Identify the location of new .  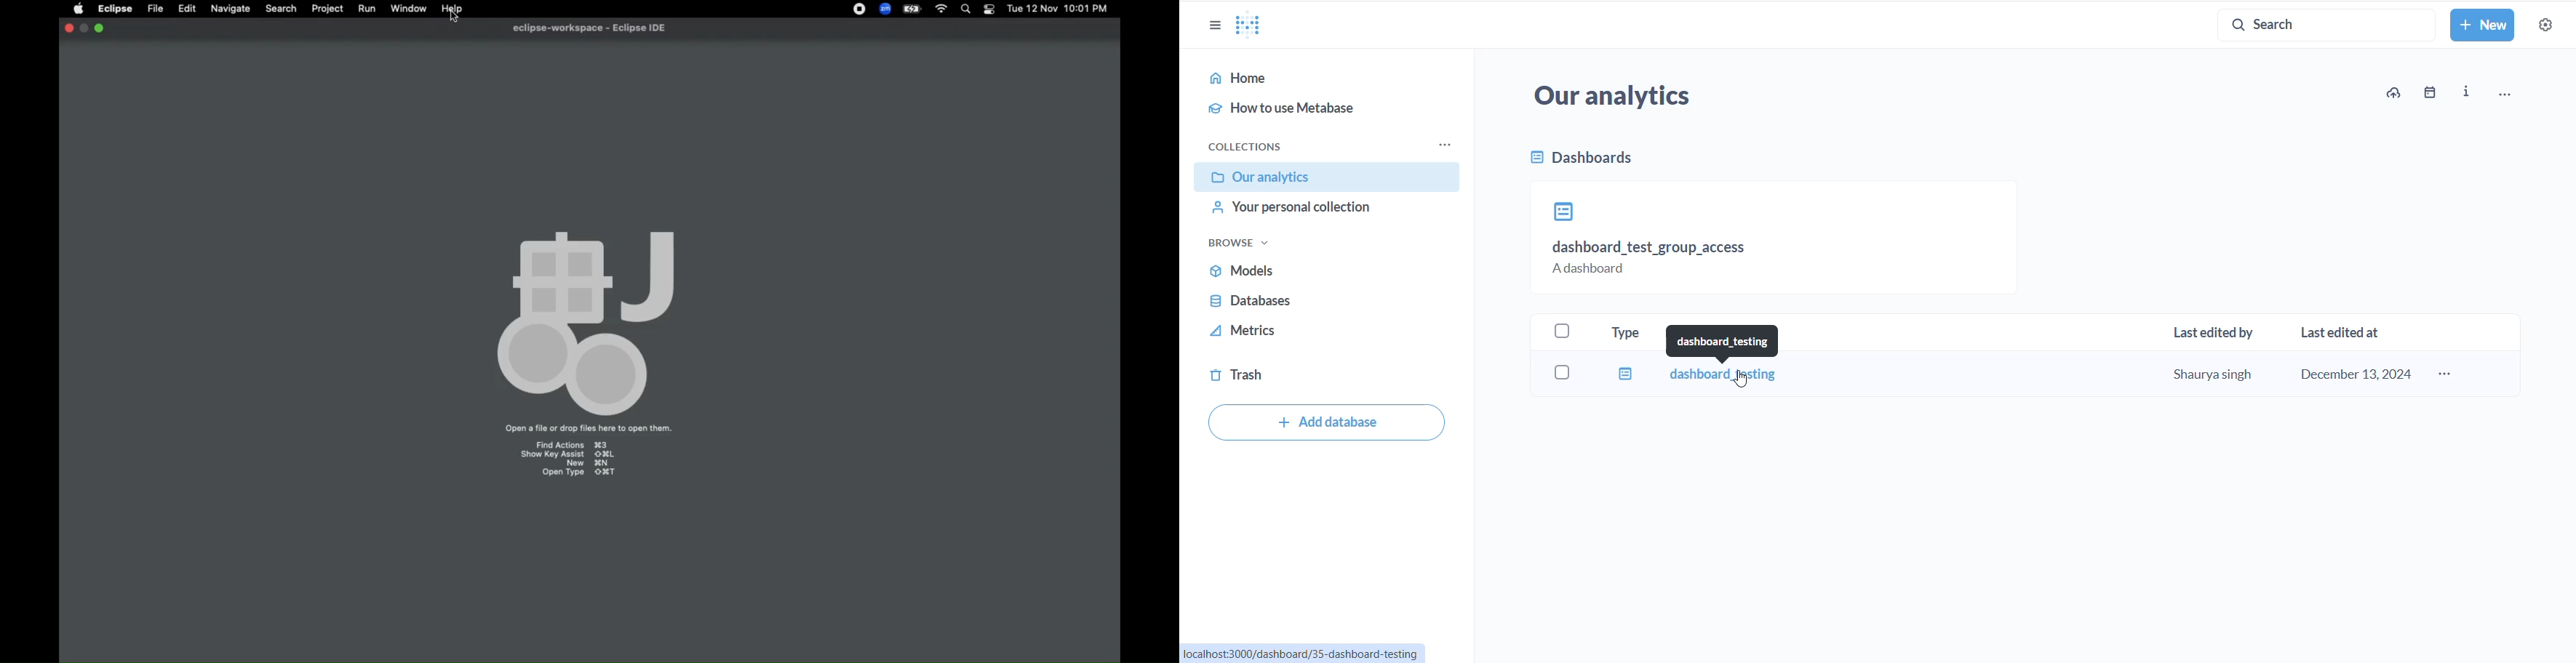
(586, 463).